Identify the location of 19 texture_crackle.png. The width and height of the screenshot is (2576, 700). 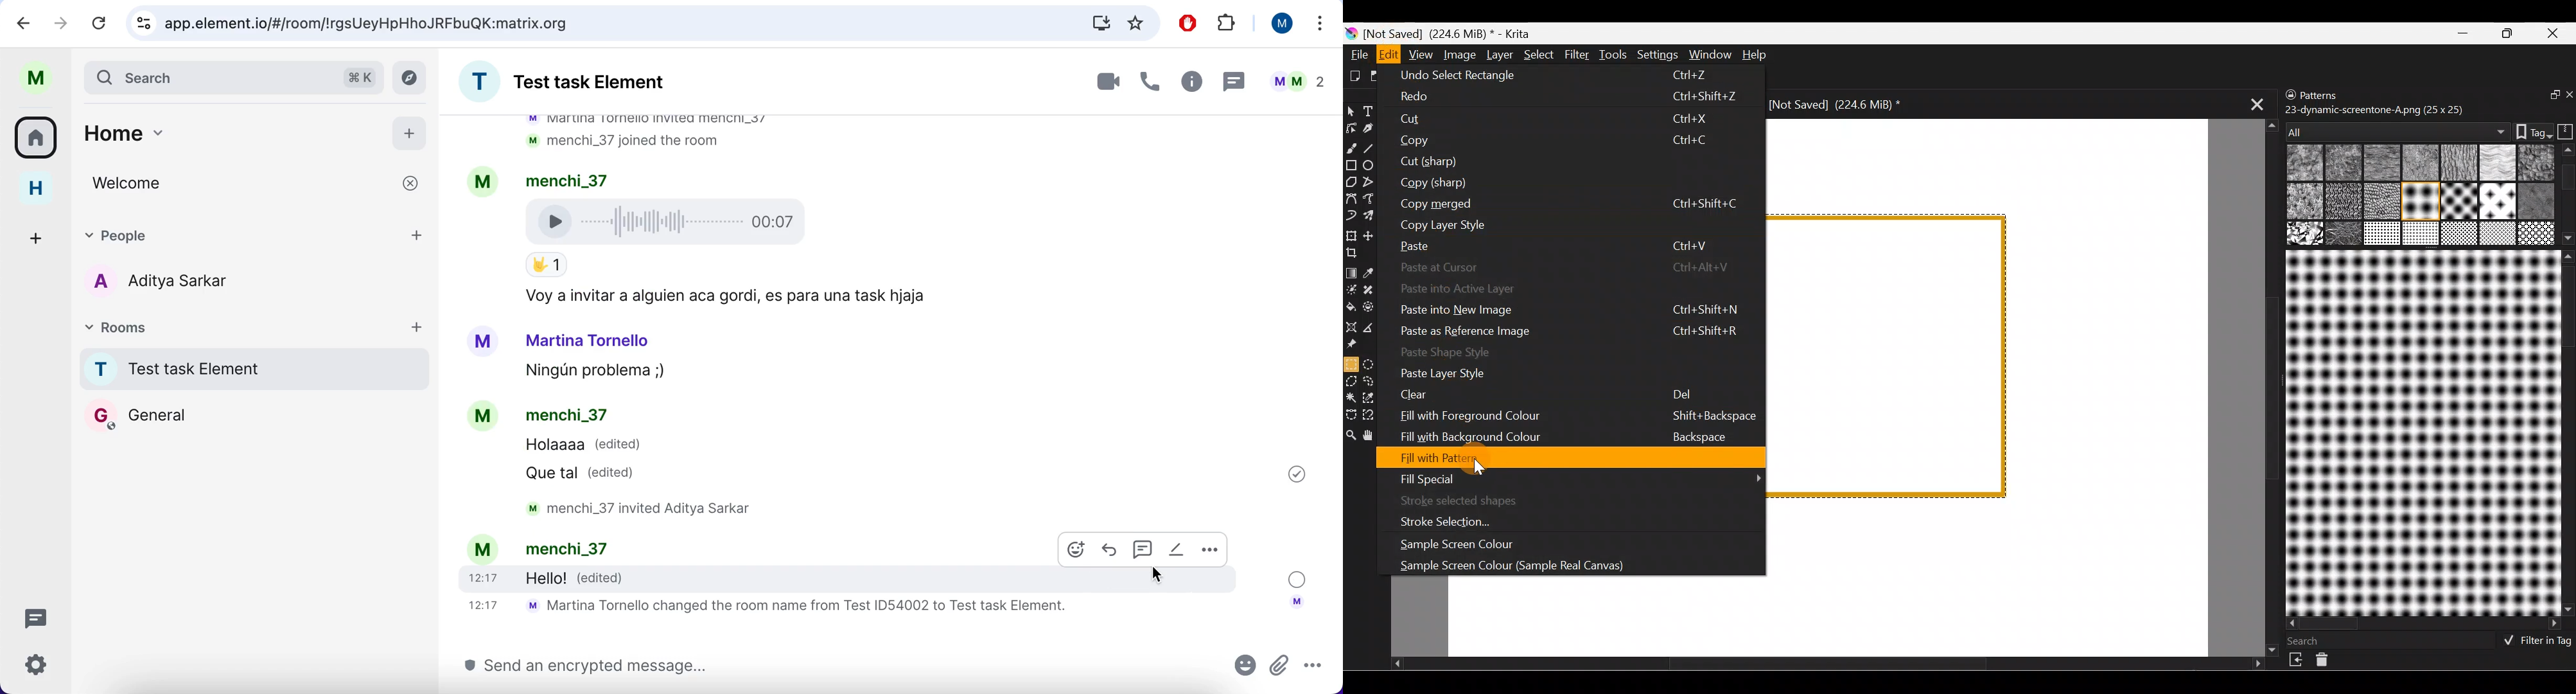
(2498, 233).